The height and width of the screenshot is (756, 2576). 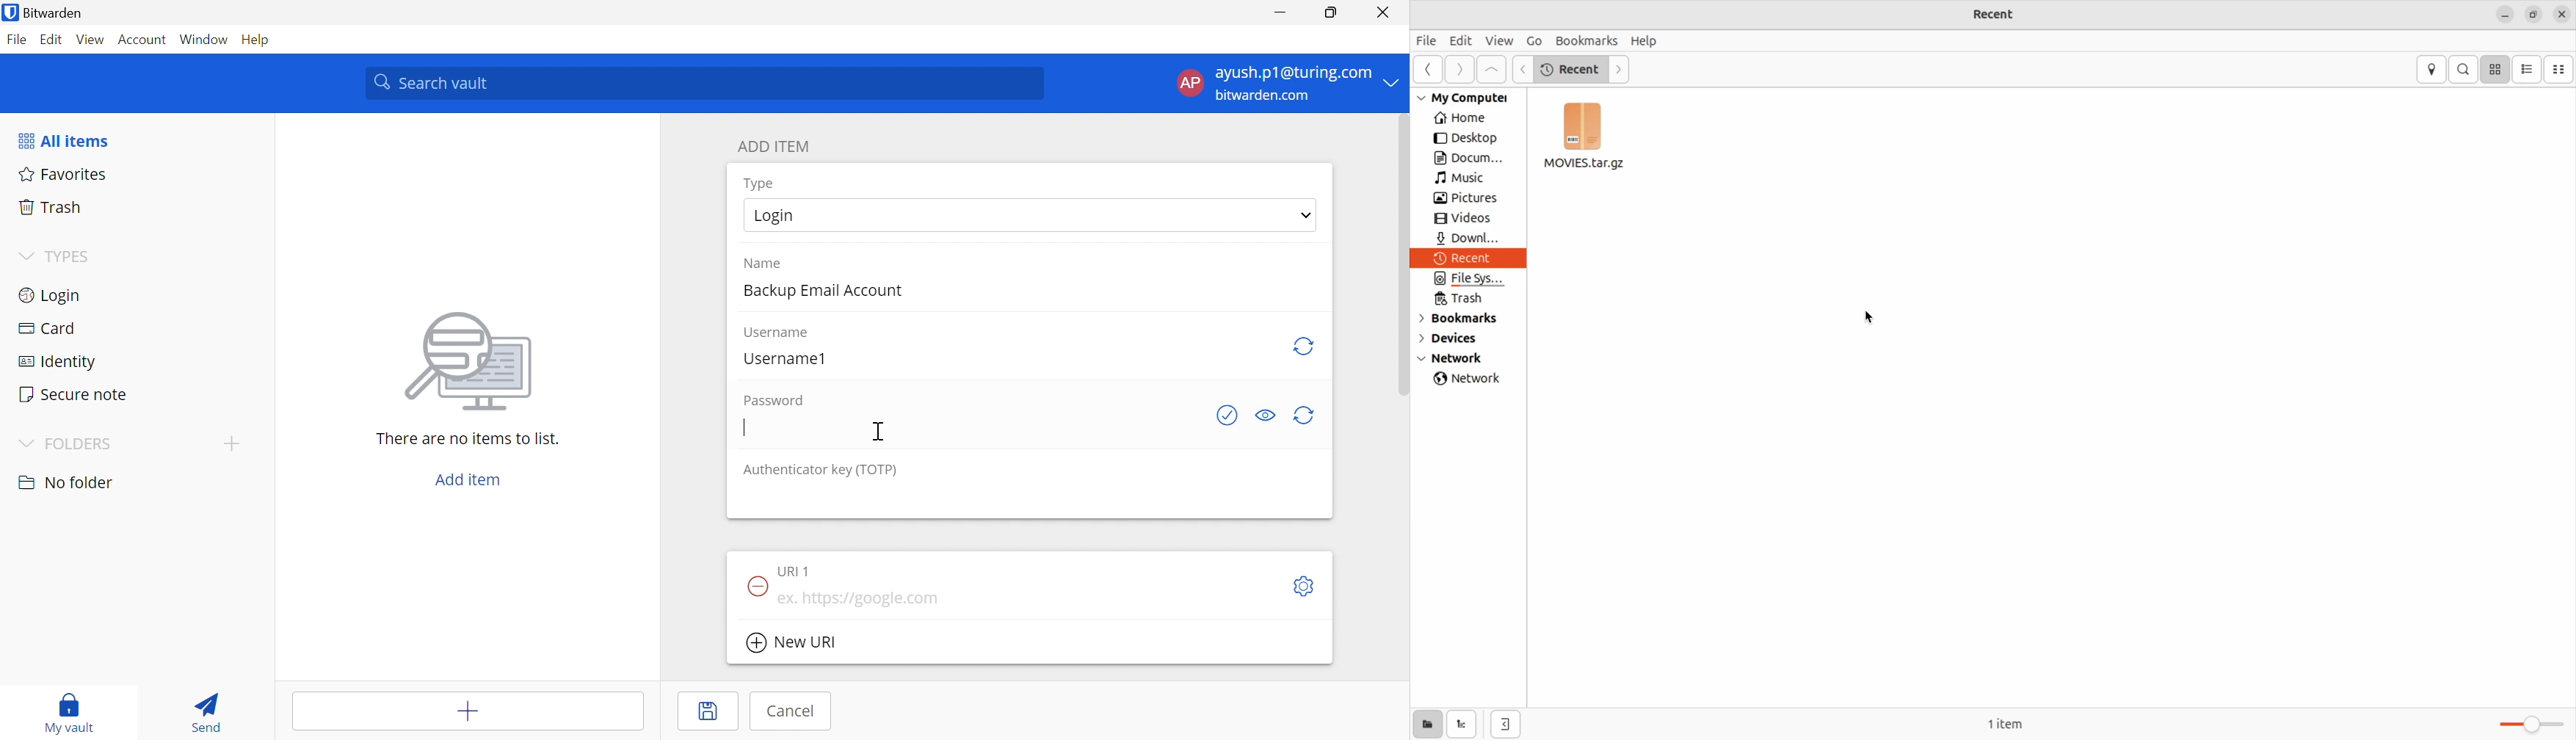 What do you see at coordinates (708, 712) in the screenshot?
I see `Save` at bounding box center [708, 712].